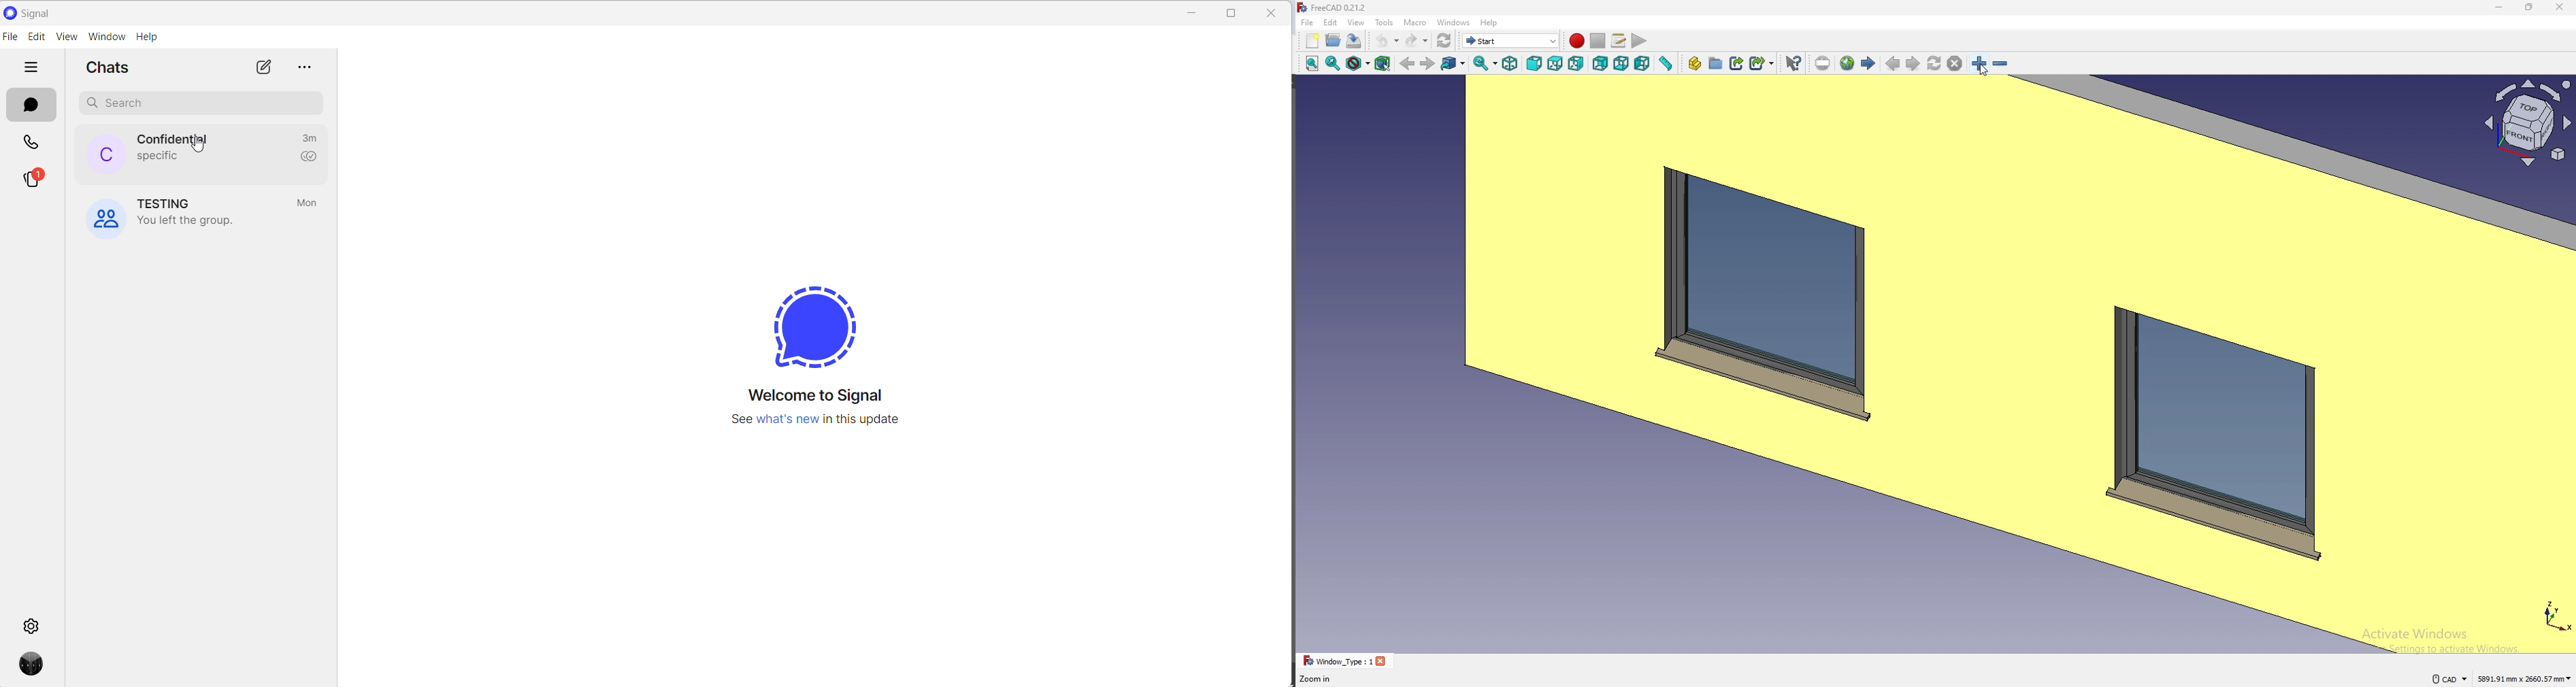  I want to click on resize, so click(2531, 7).